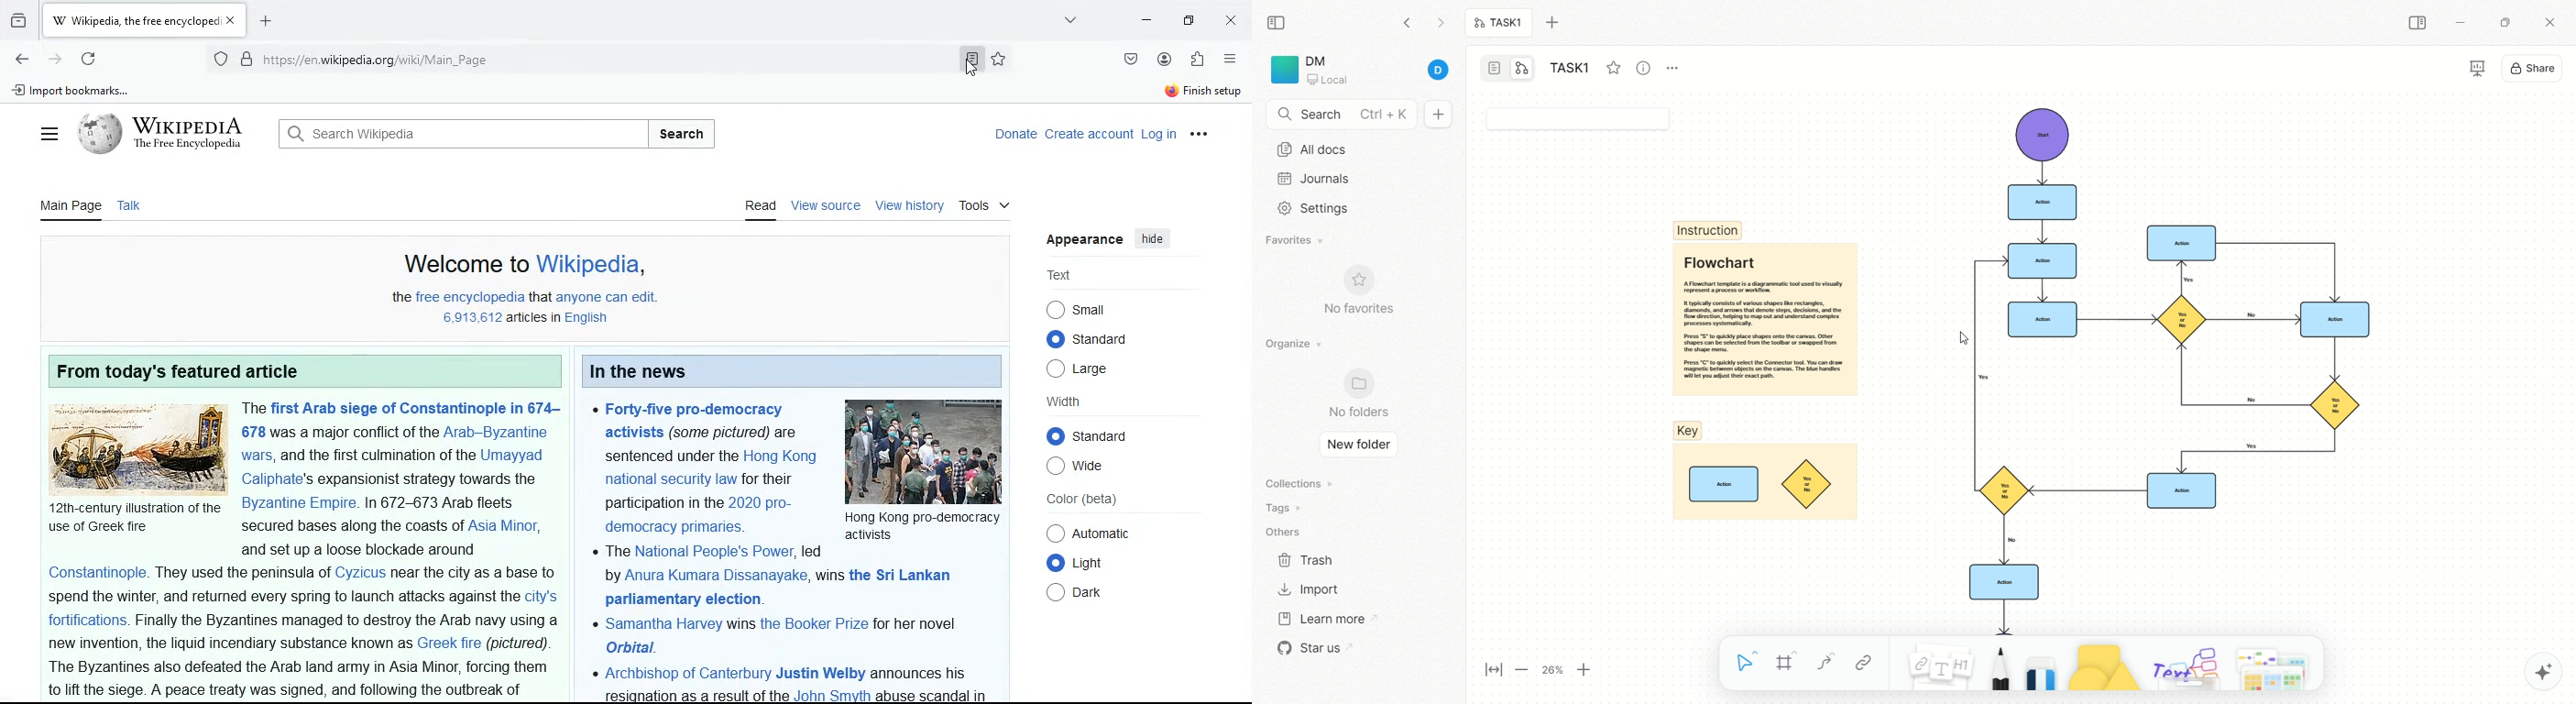  Describe the element at coordinates (1189, 19) in the screenshot. I see `maximize` at that location.